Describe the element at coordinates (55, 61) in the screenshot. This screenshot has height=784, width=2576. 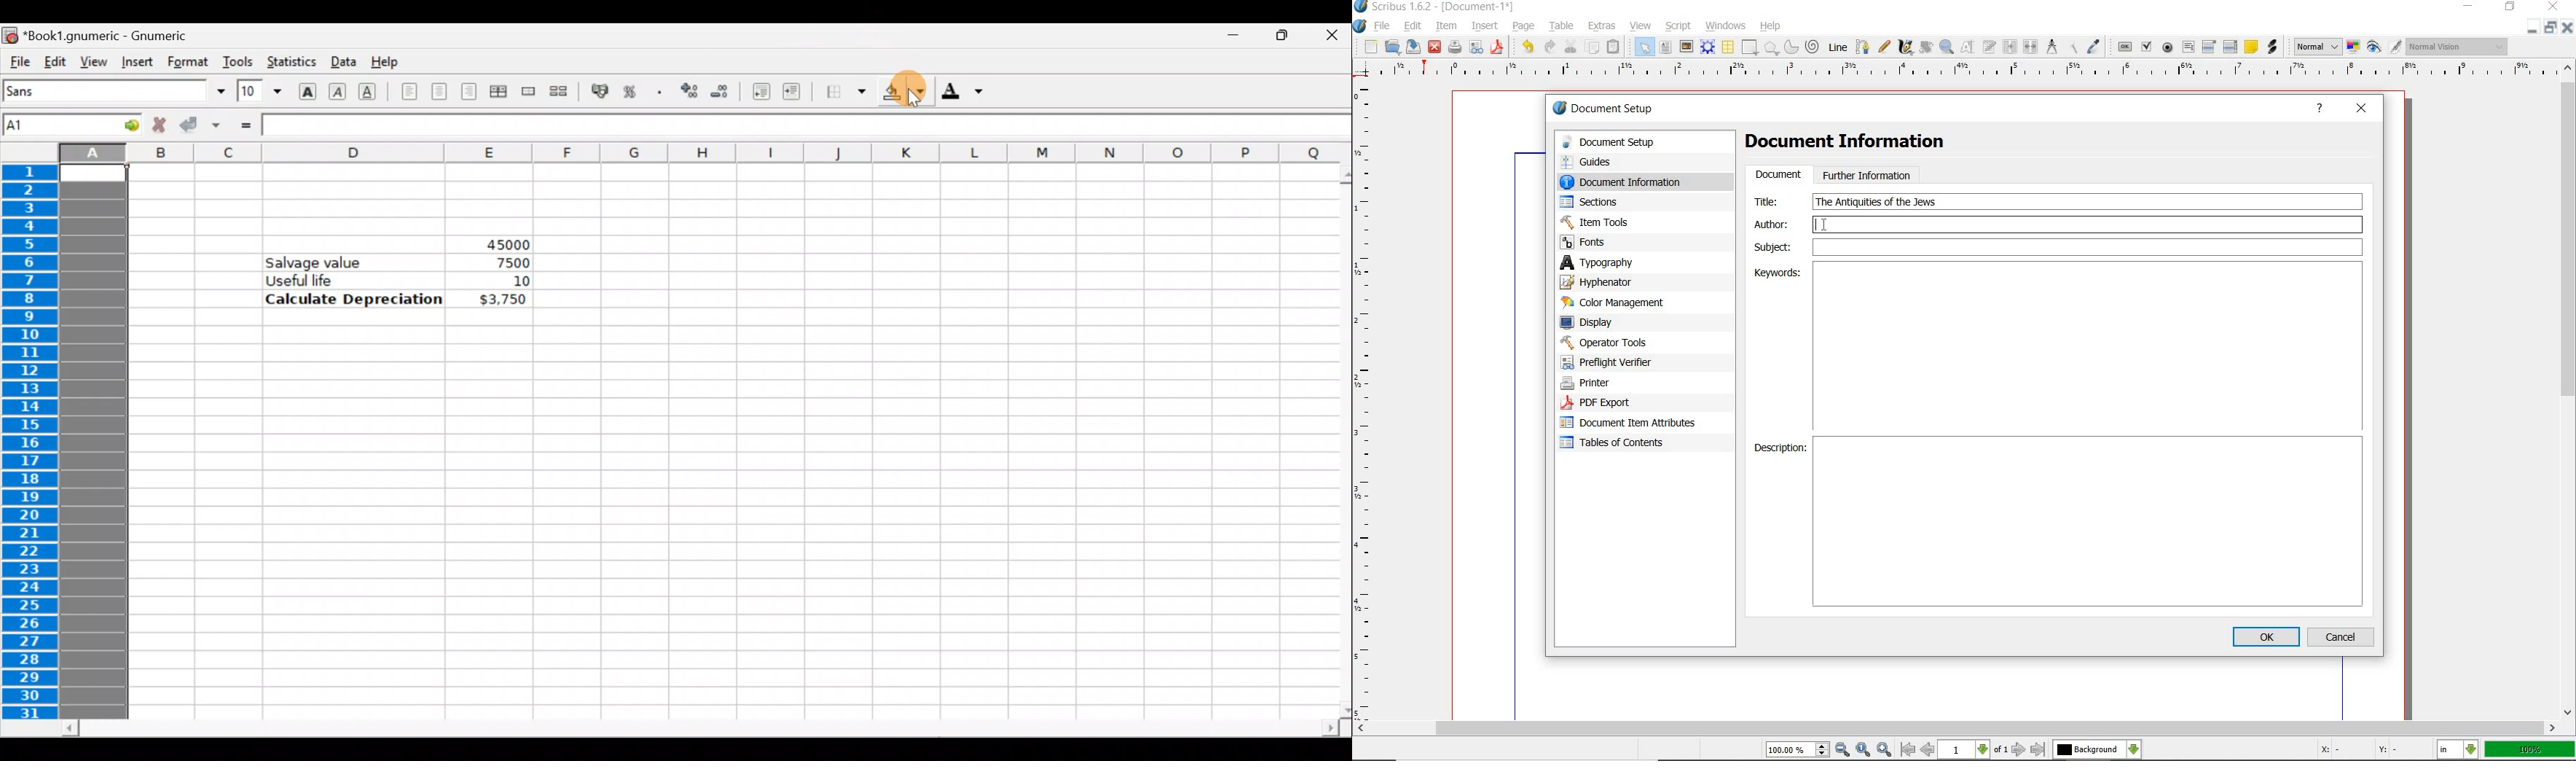
I see `Edit` at that location.